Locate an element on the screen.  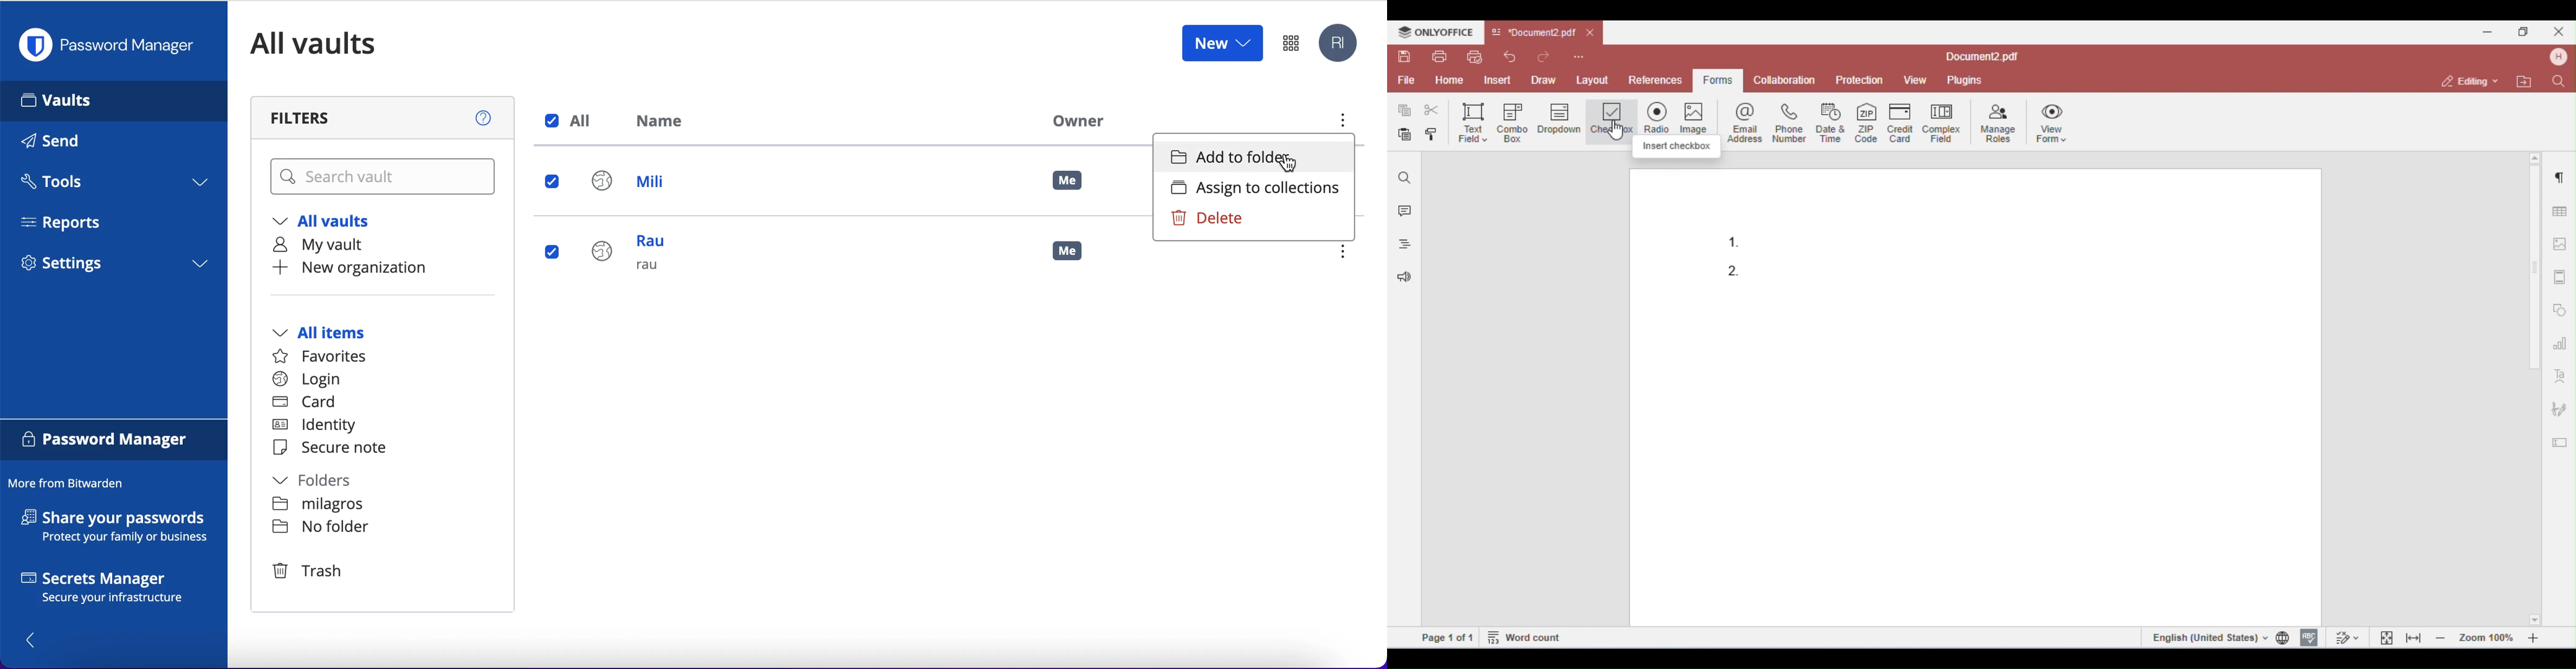
filters is located at coordinates (385, 118).